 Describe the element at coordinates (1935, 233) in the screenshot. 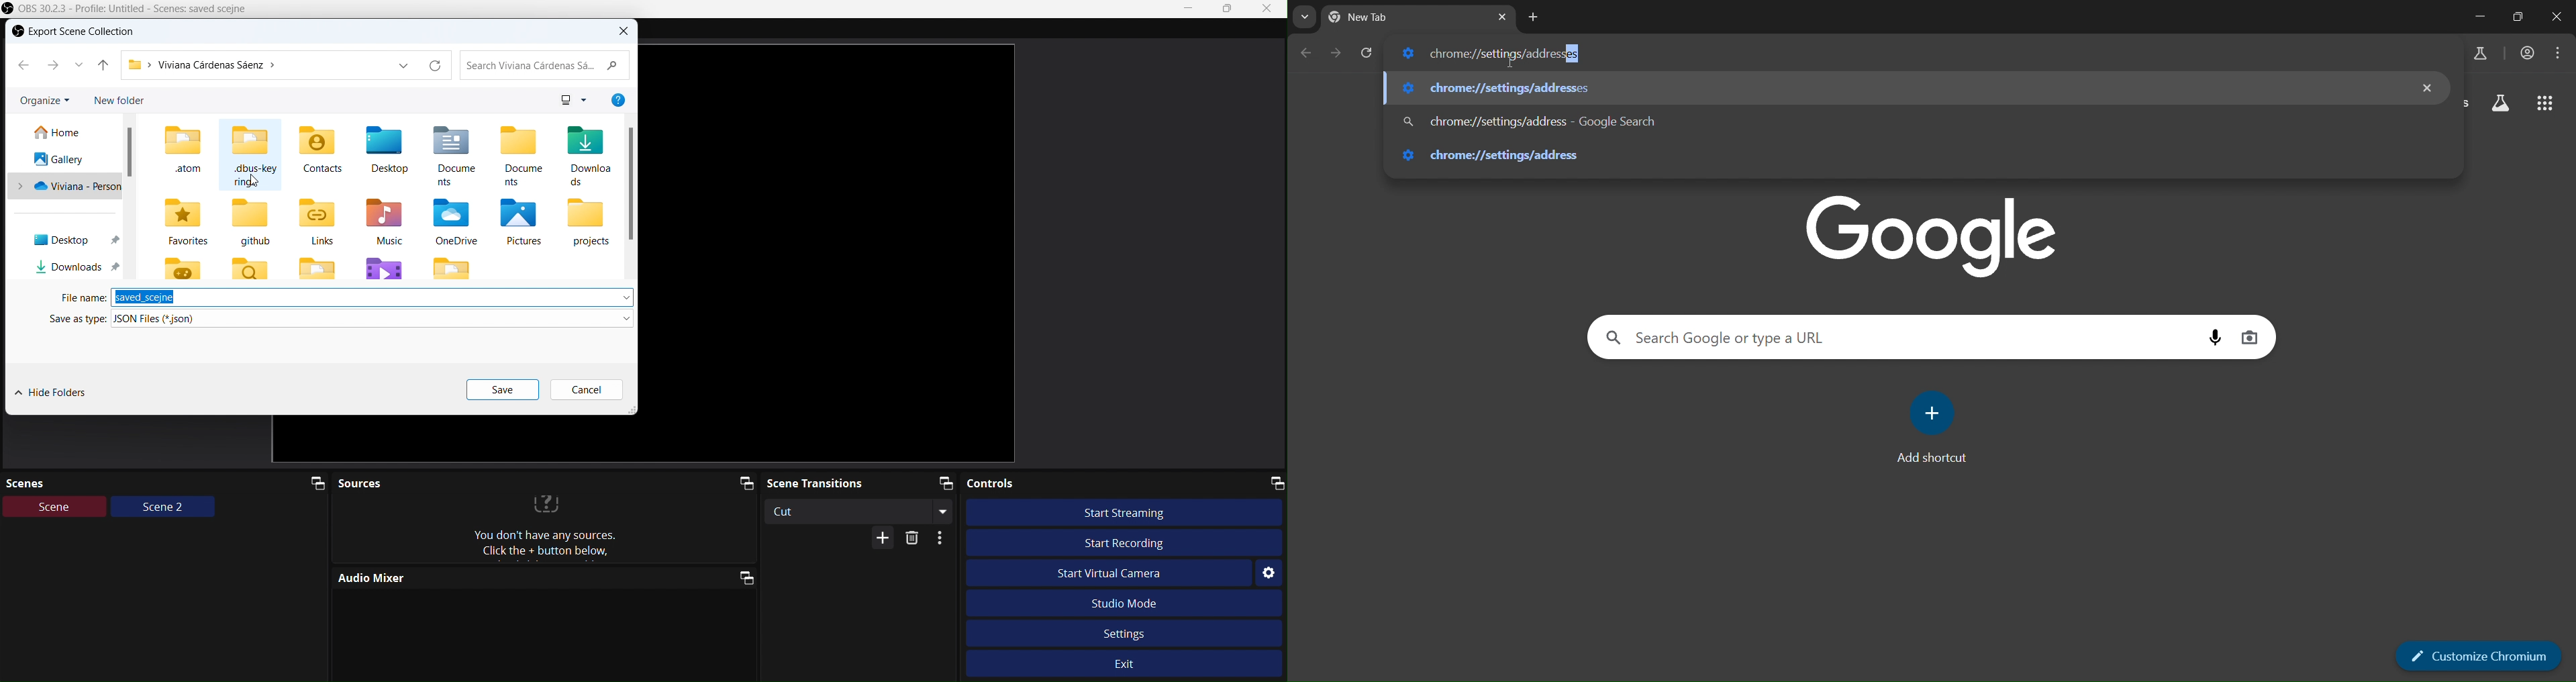

I see `image` at that location.